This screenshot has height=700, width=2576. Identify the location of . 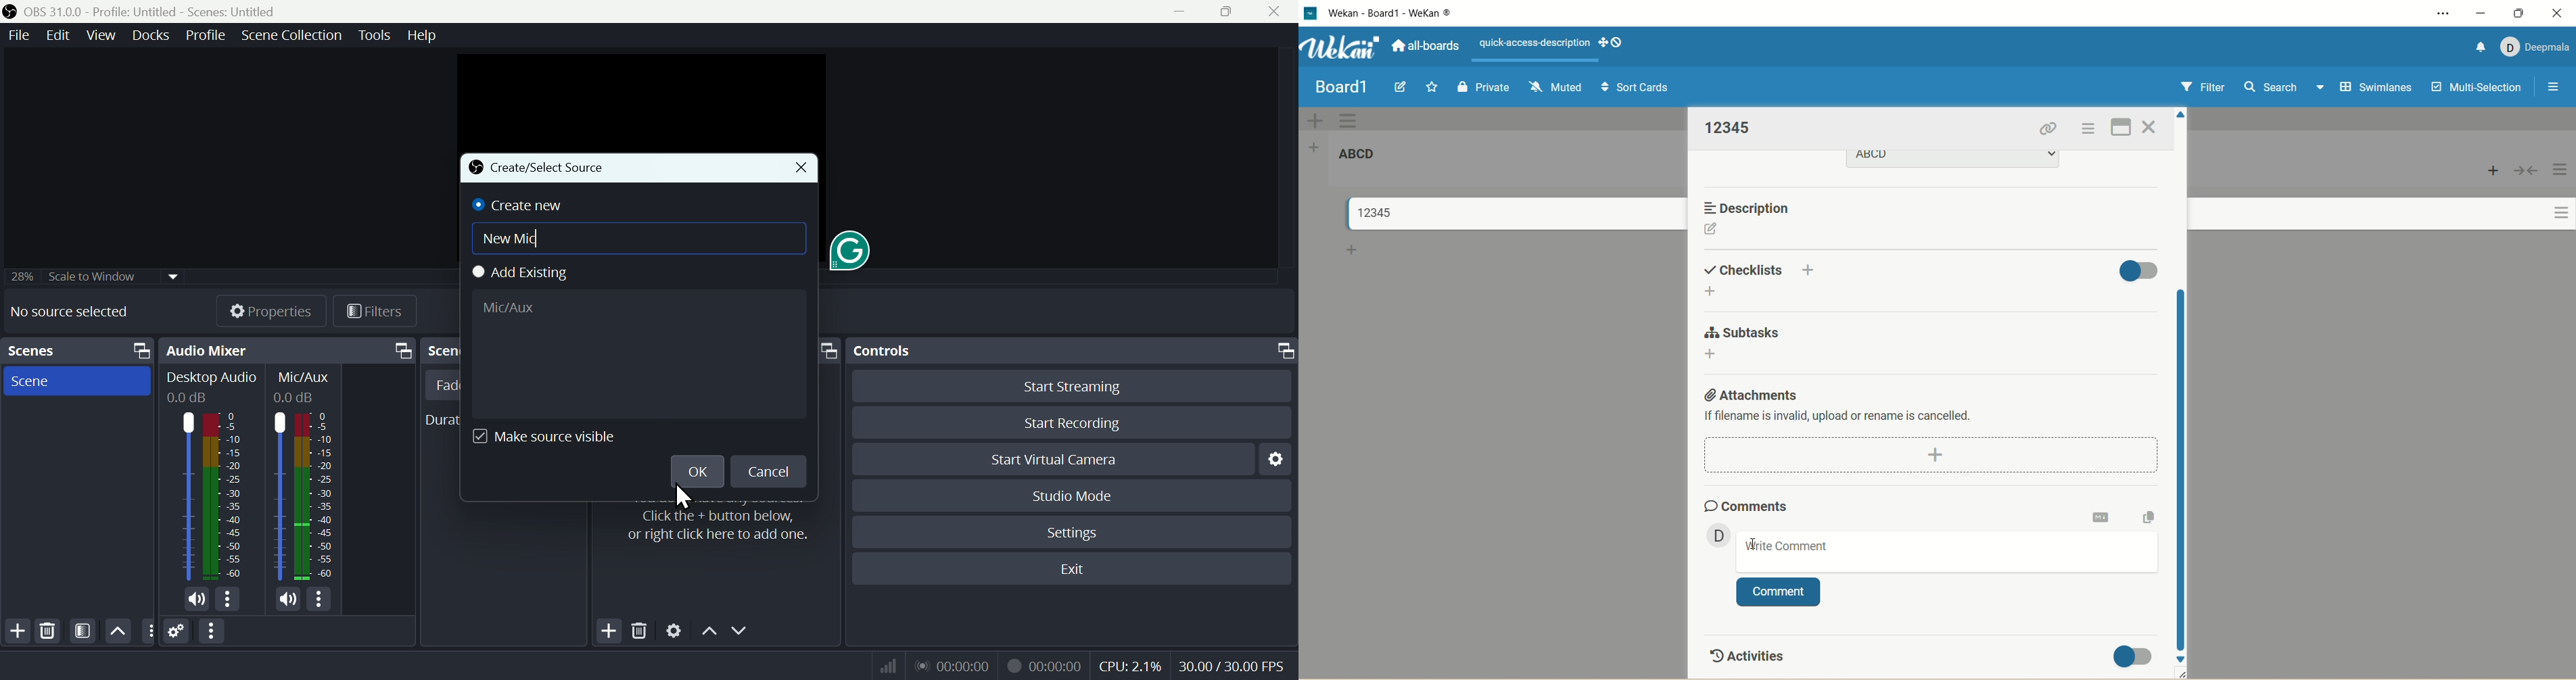
(1082, 385).